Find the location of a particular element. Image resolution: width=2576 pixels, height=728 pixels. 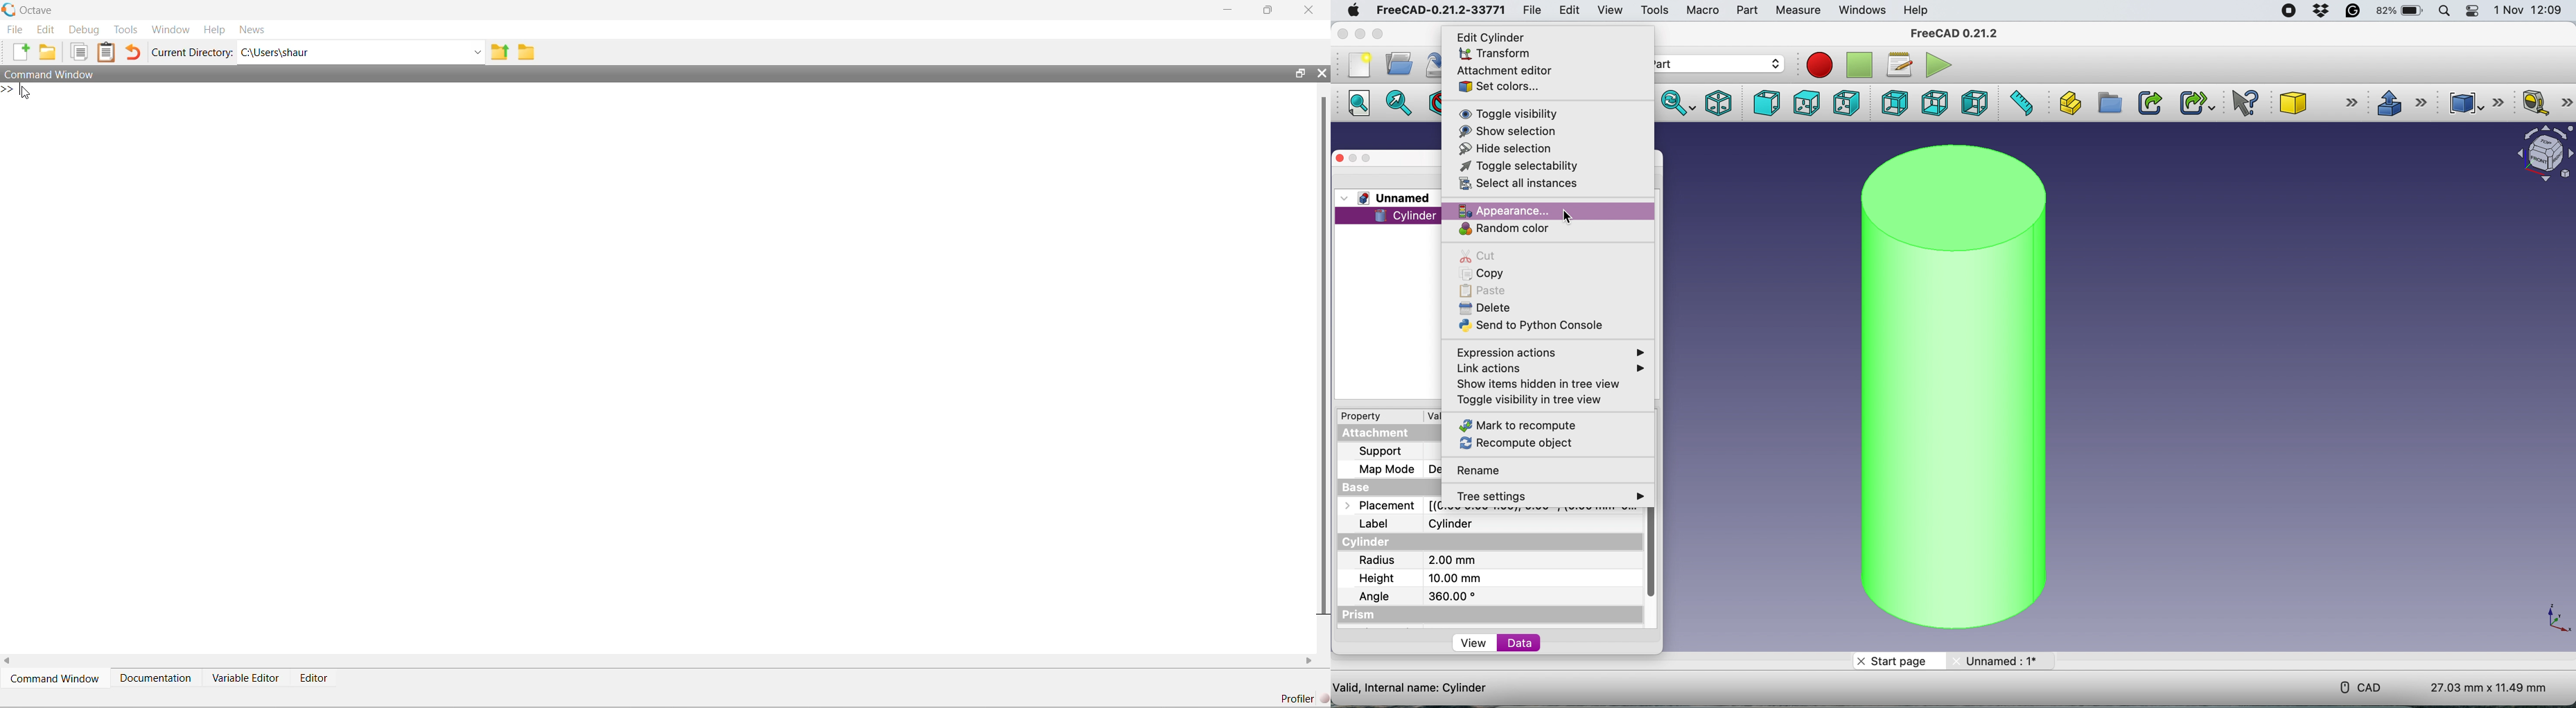

what's this is located at coordinates (2241, 103).